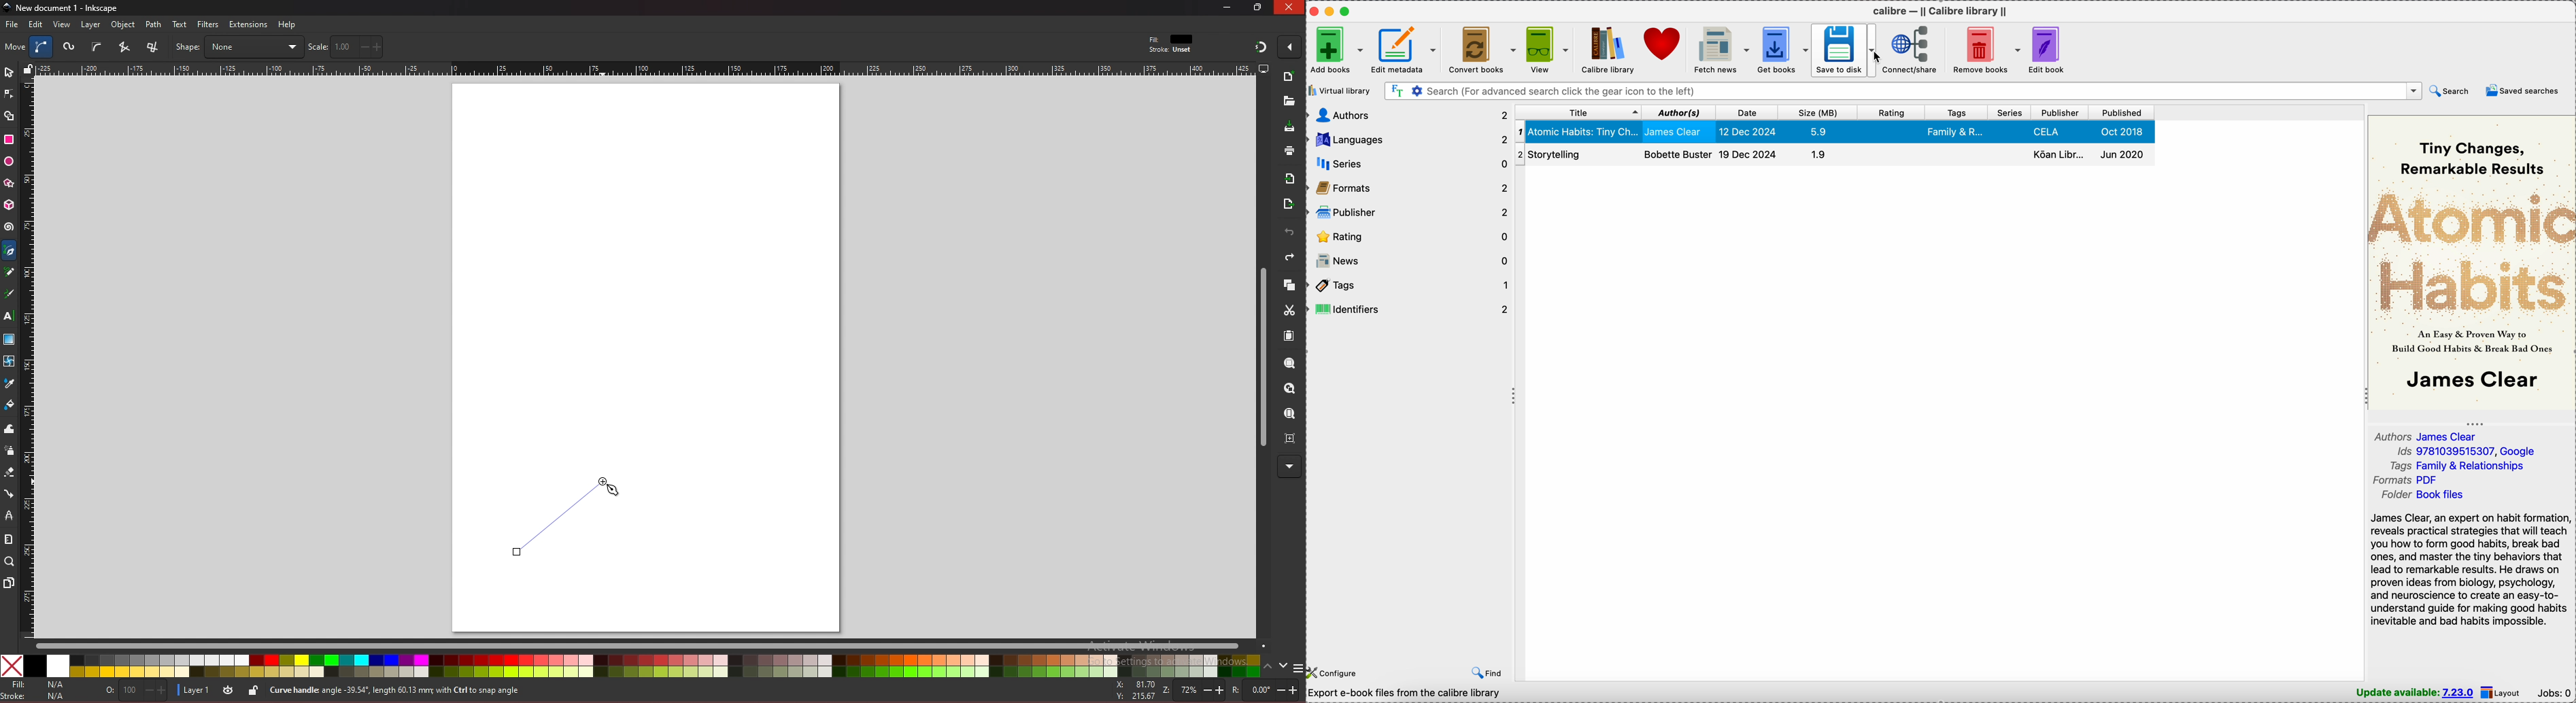 Image resolution: width=2576 pixels, height=728 pixels. What do you see at coordinates (125, 25) in the screenshot?
I see `object` at bounding box center [125, 25].